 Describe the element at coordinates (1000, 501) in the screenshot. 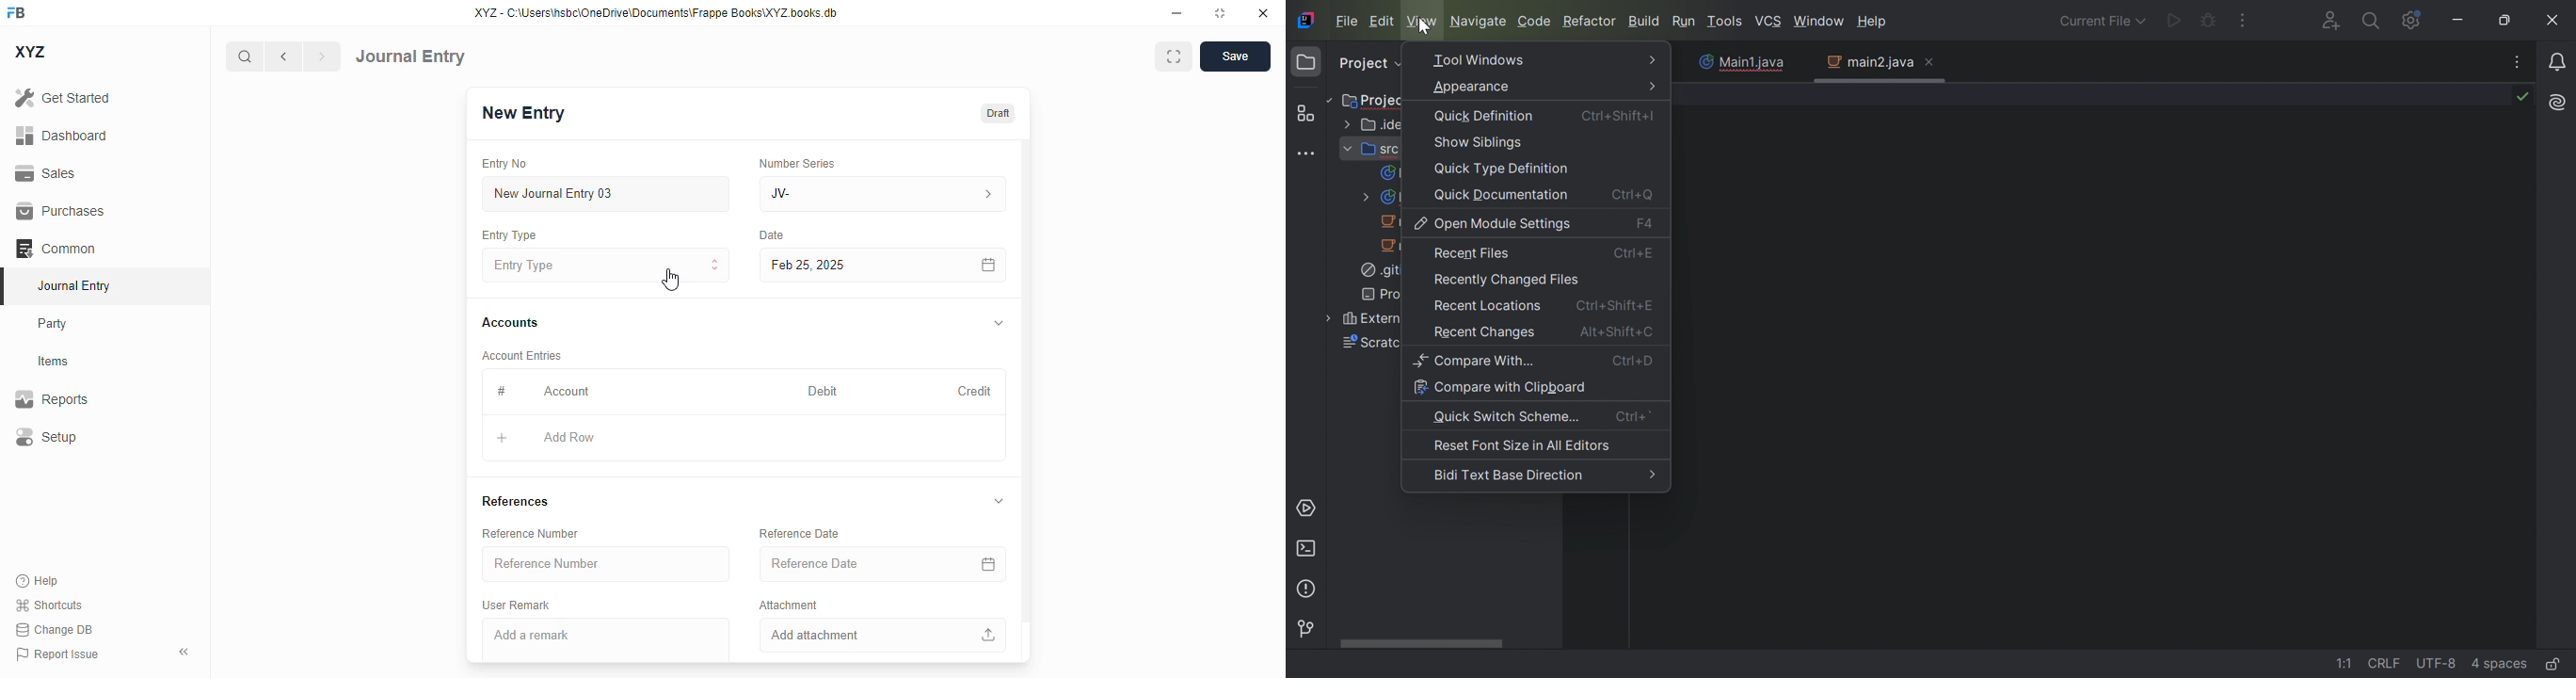

I see `toggle expand/collapse` at that location.